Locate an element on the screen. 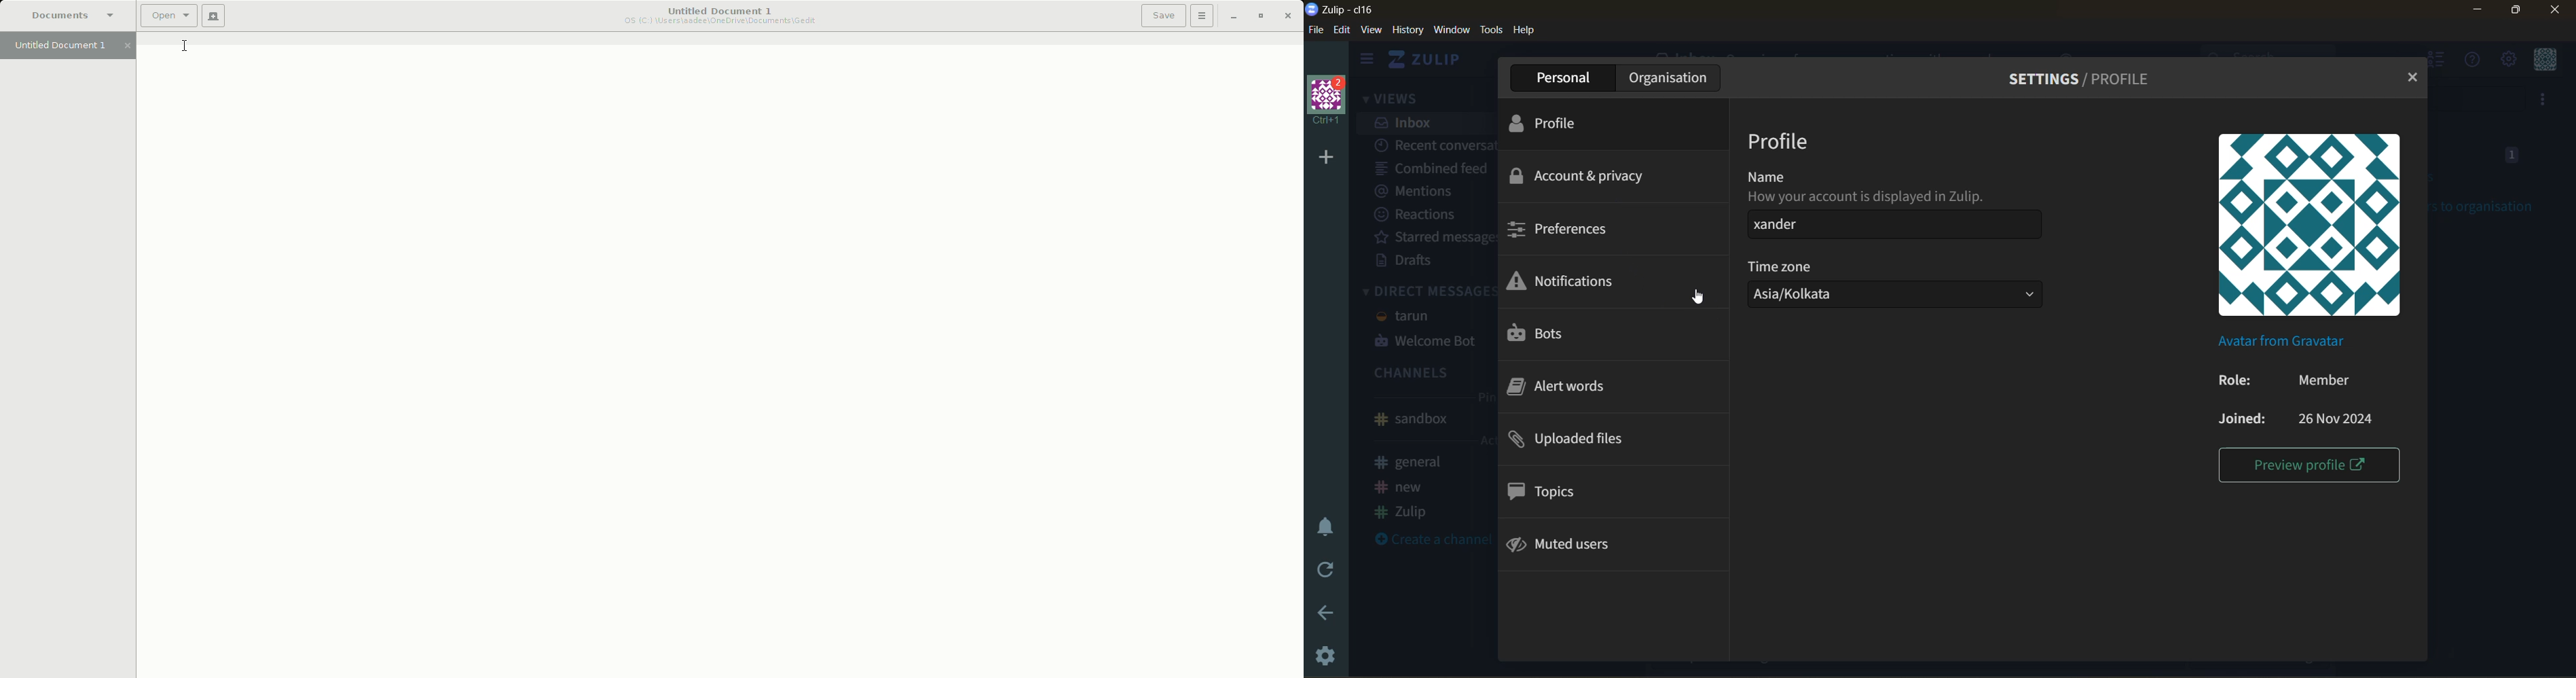 This screenshot has width=2576, height=700. alert words is located at coordinates (1568, 391).